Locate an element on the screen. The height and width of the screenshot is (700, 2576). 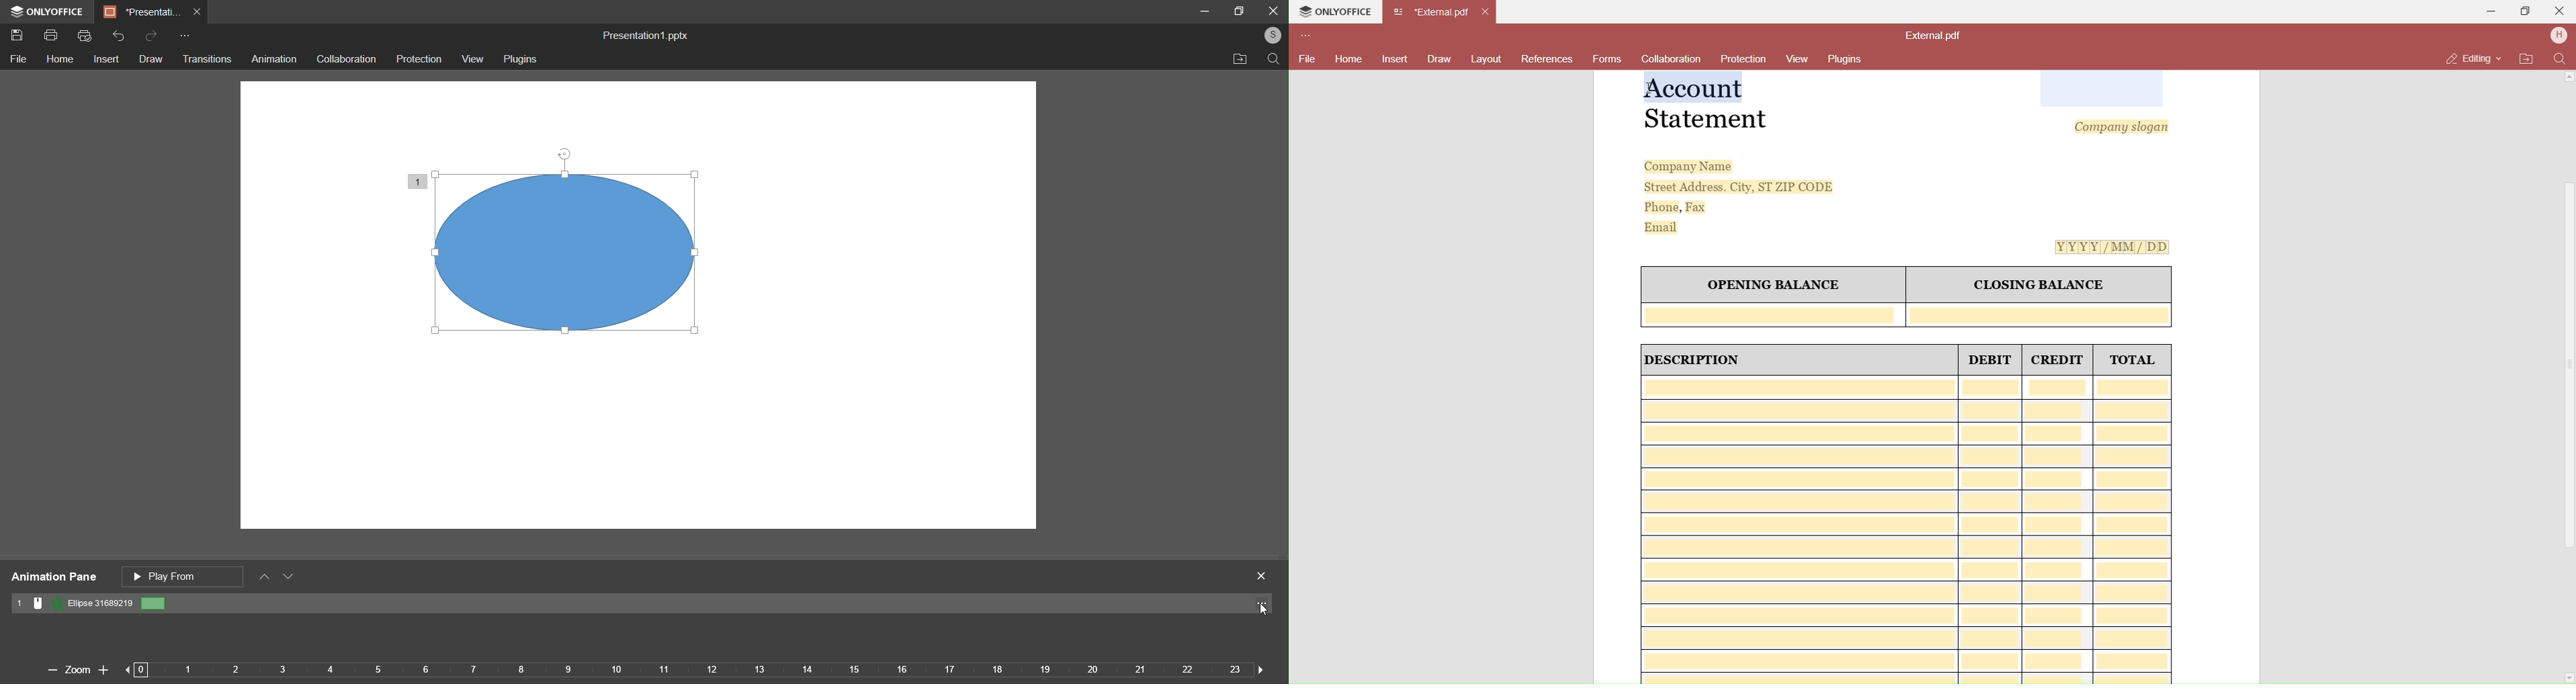
Redo is located at coordinates (152, 36).